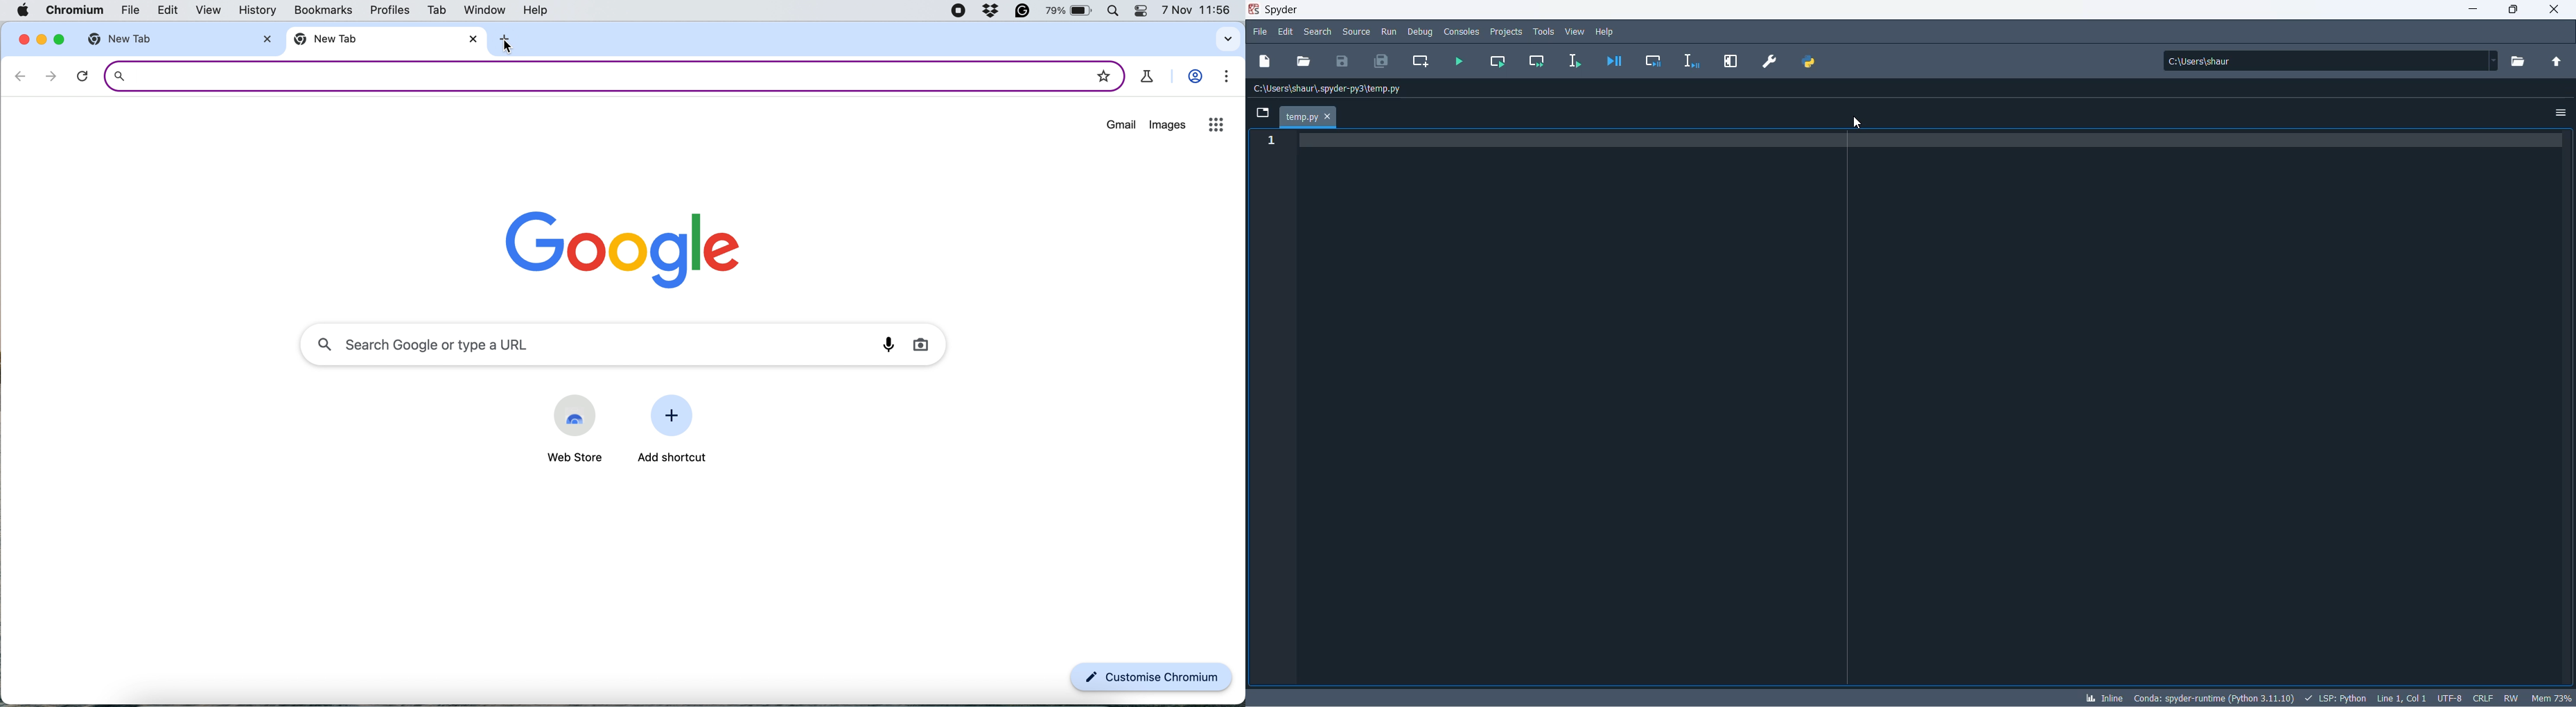  What do you see at coordinates (2551, 697) in the screenshot?
I see `memory usage` at bounding box center [2551, 697].